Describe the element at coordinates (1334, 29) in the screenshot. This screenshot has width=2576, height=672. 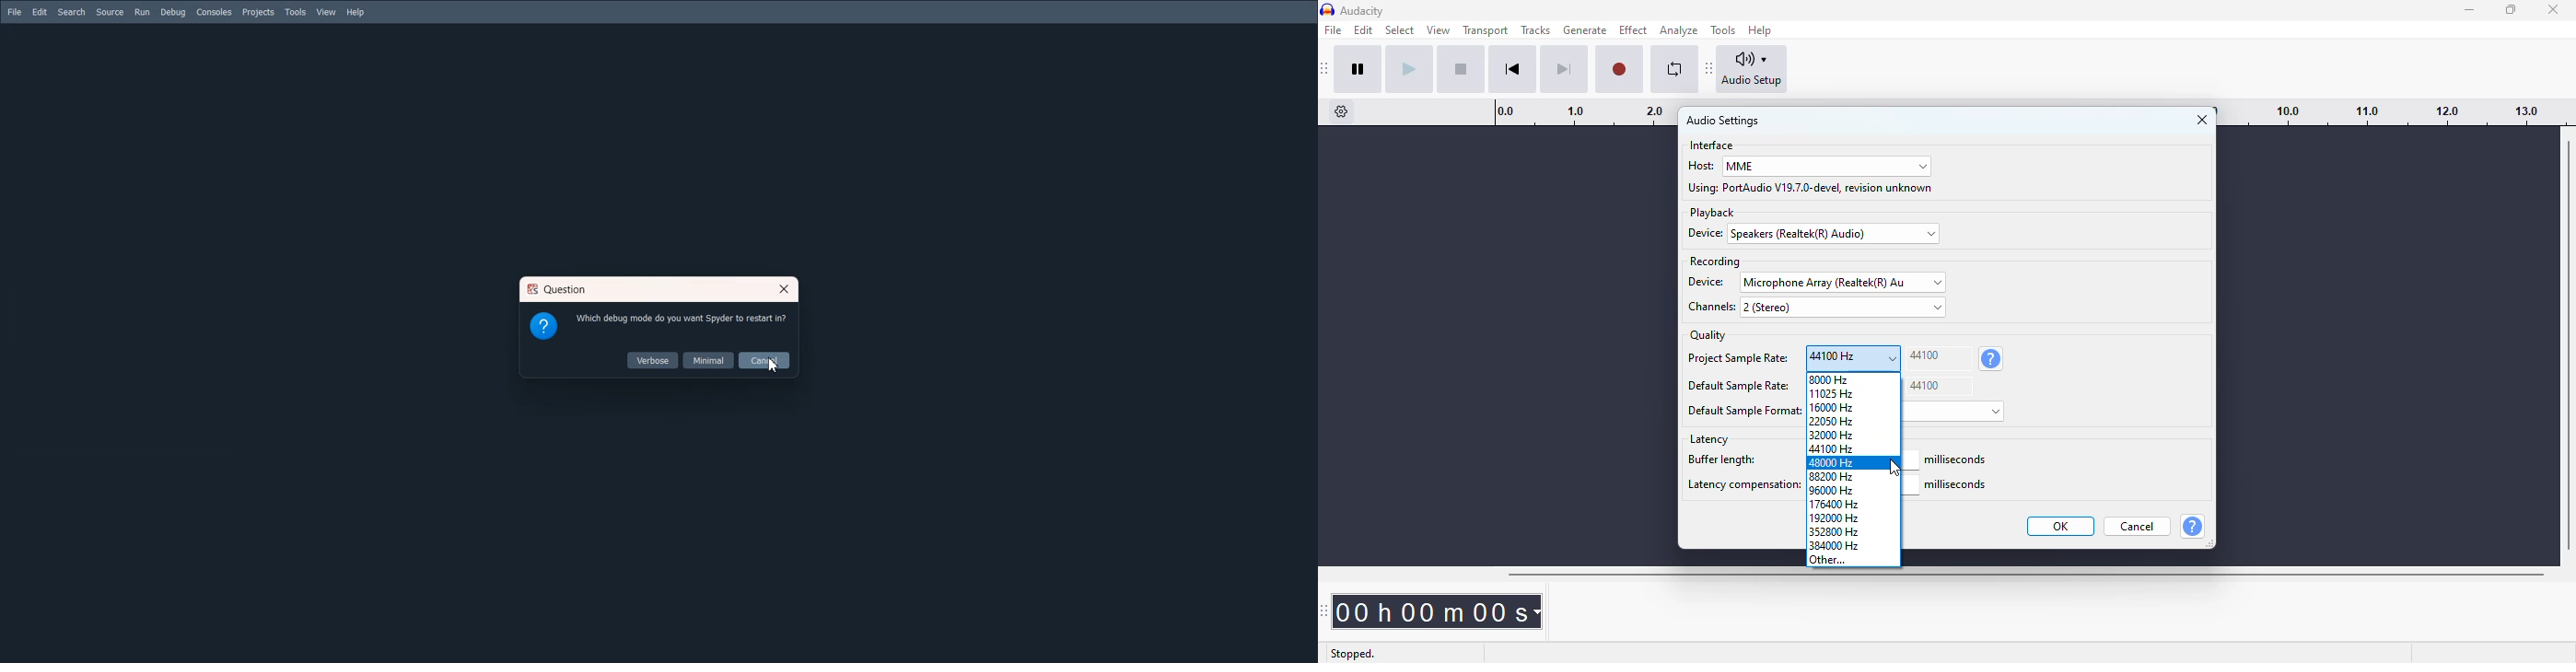
I see `file` at that location.